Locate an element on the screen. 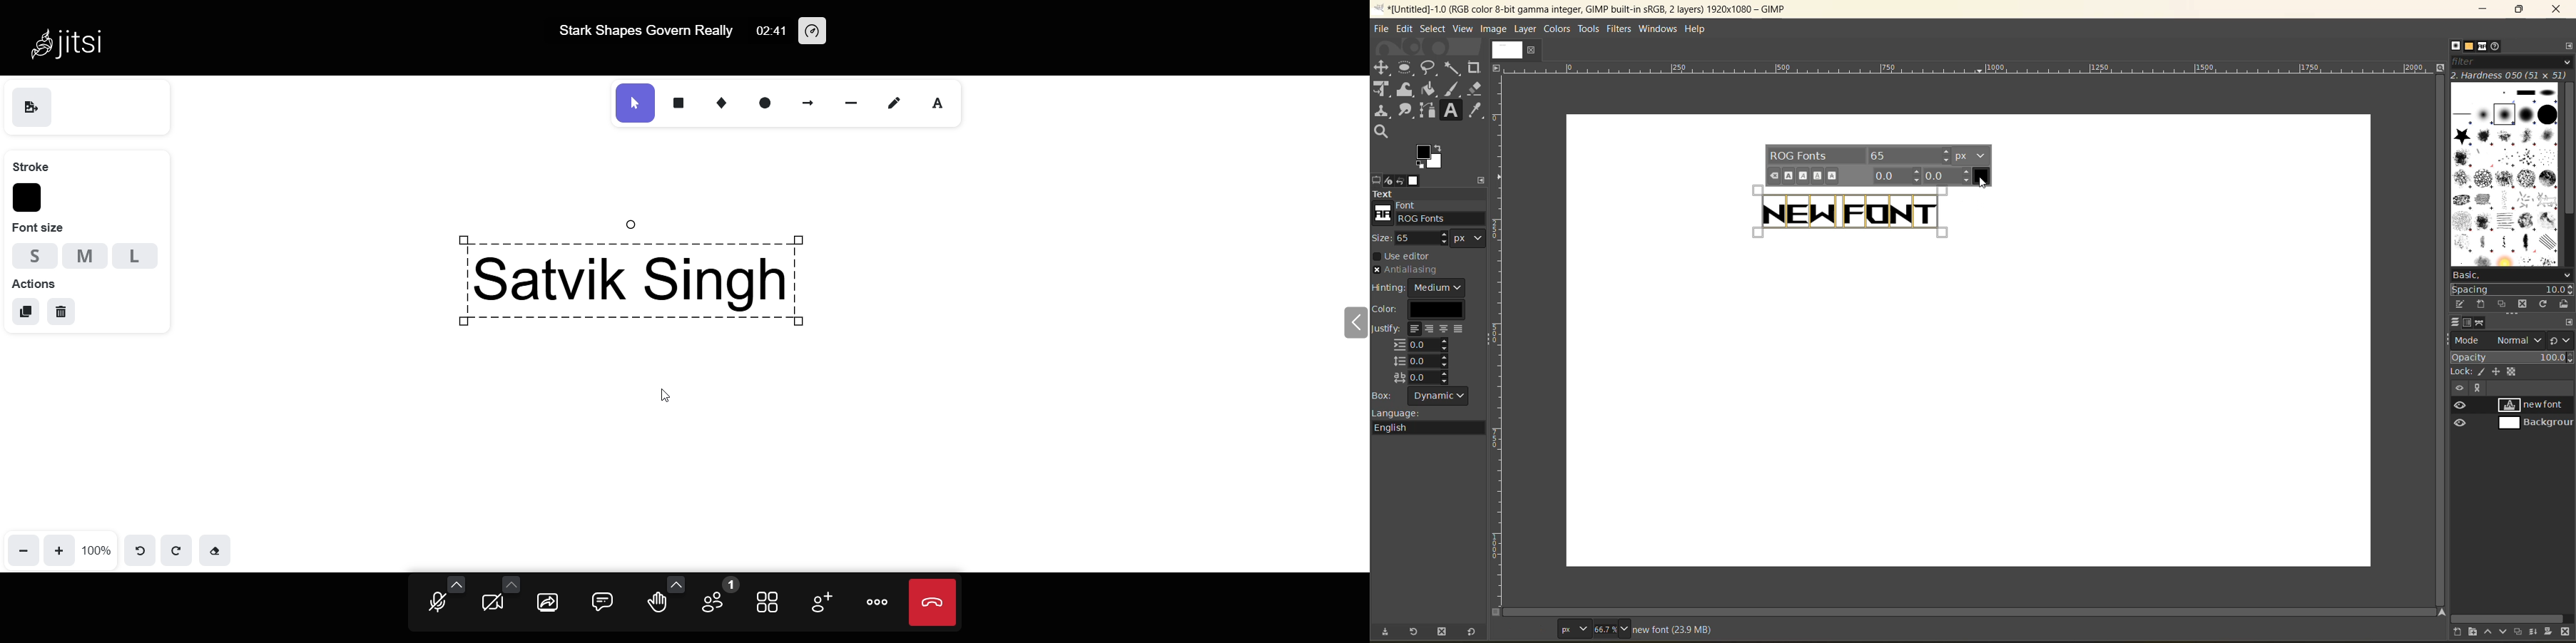  arrow is located at coordinates (810, 101).